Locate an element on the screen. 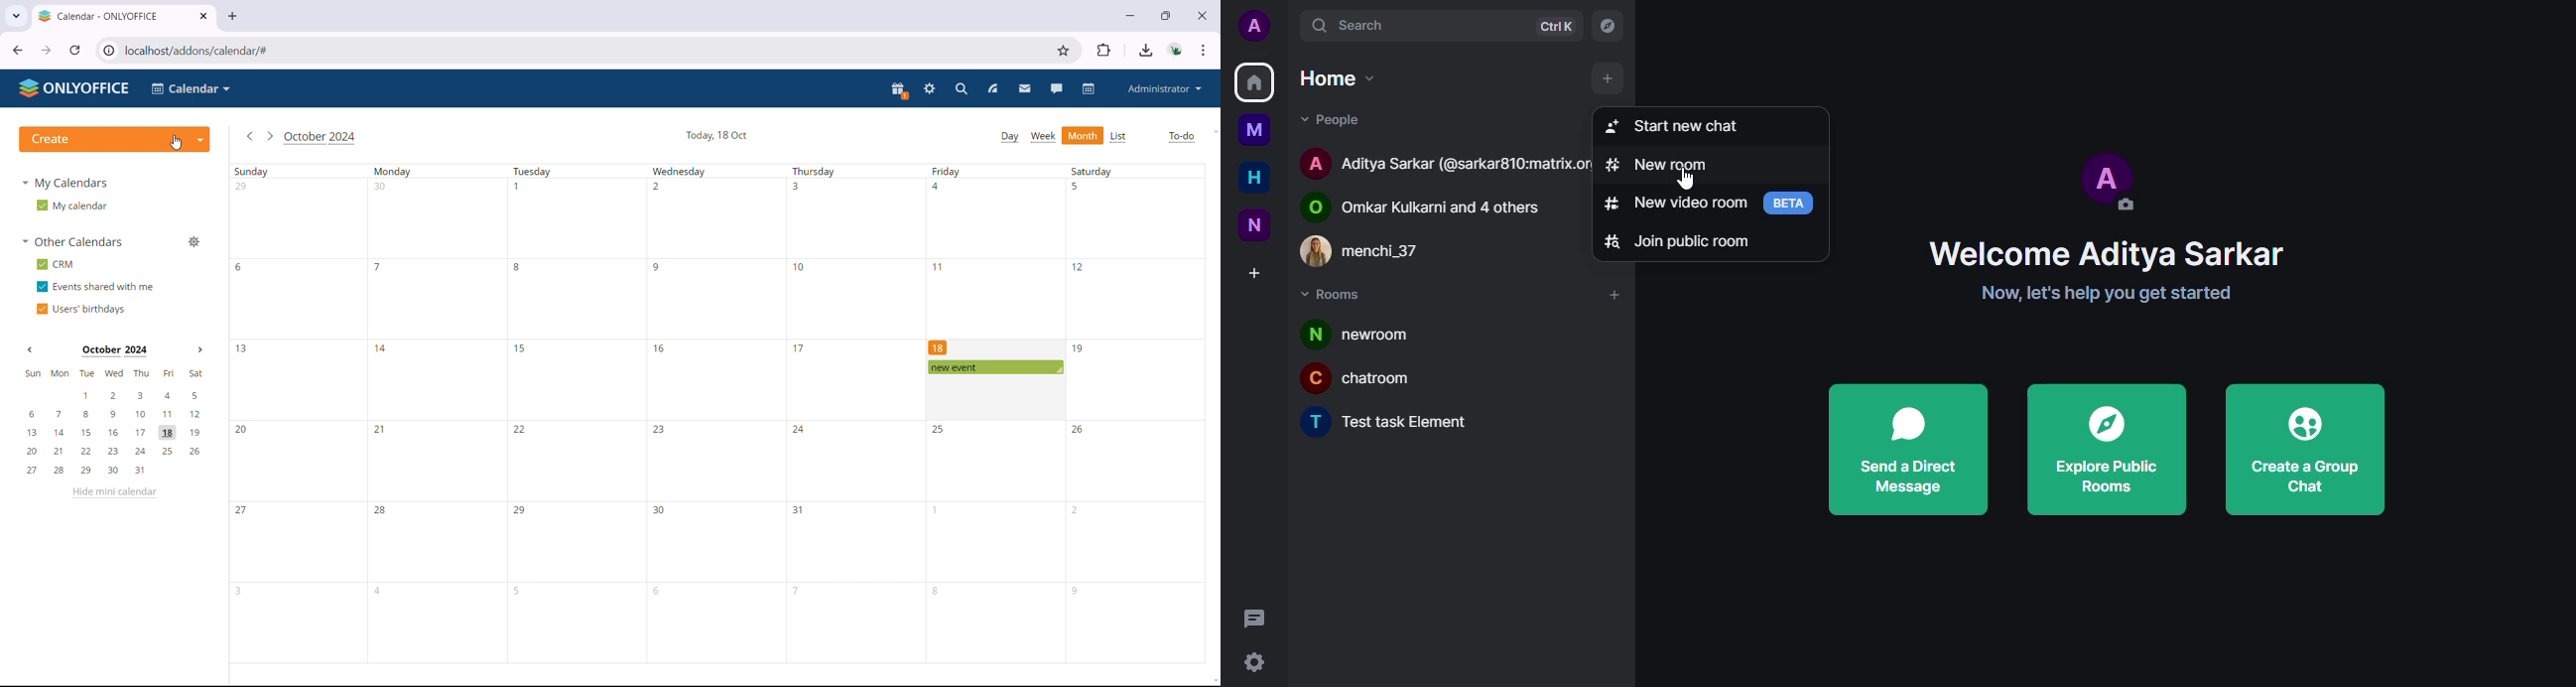 This screenshot has width=2576, height=700. 6 is located at coordinates (659, 592).